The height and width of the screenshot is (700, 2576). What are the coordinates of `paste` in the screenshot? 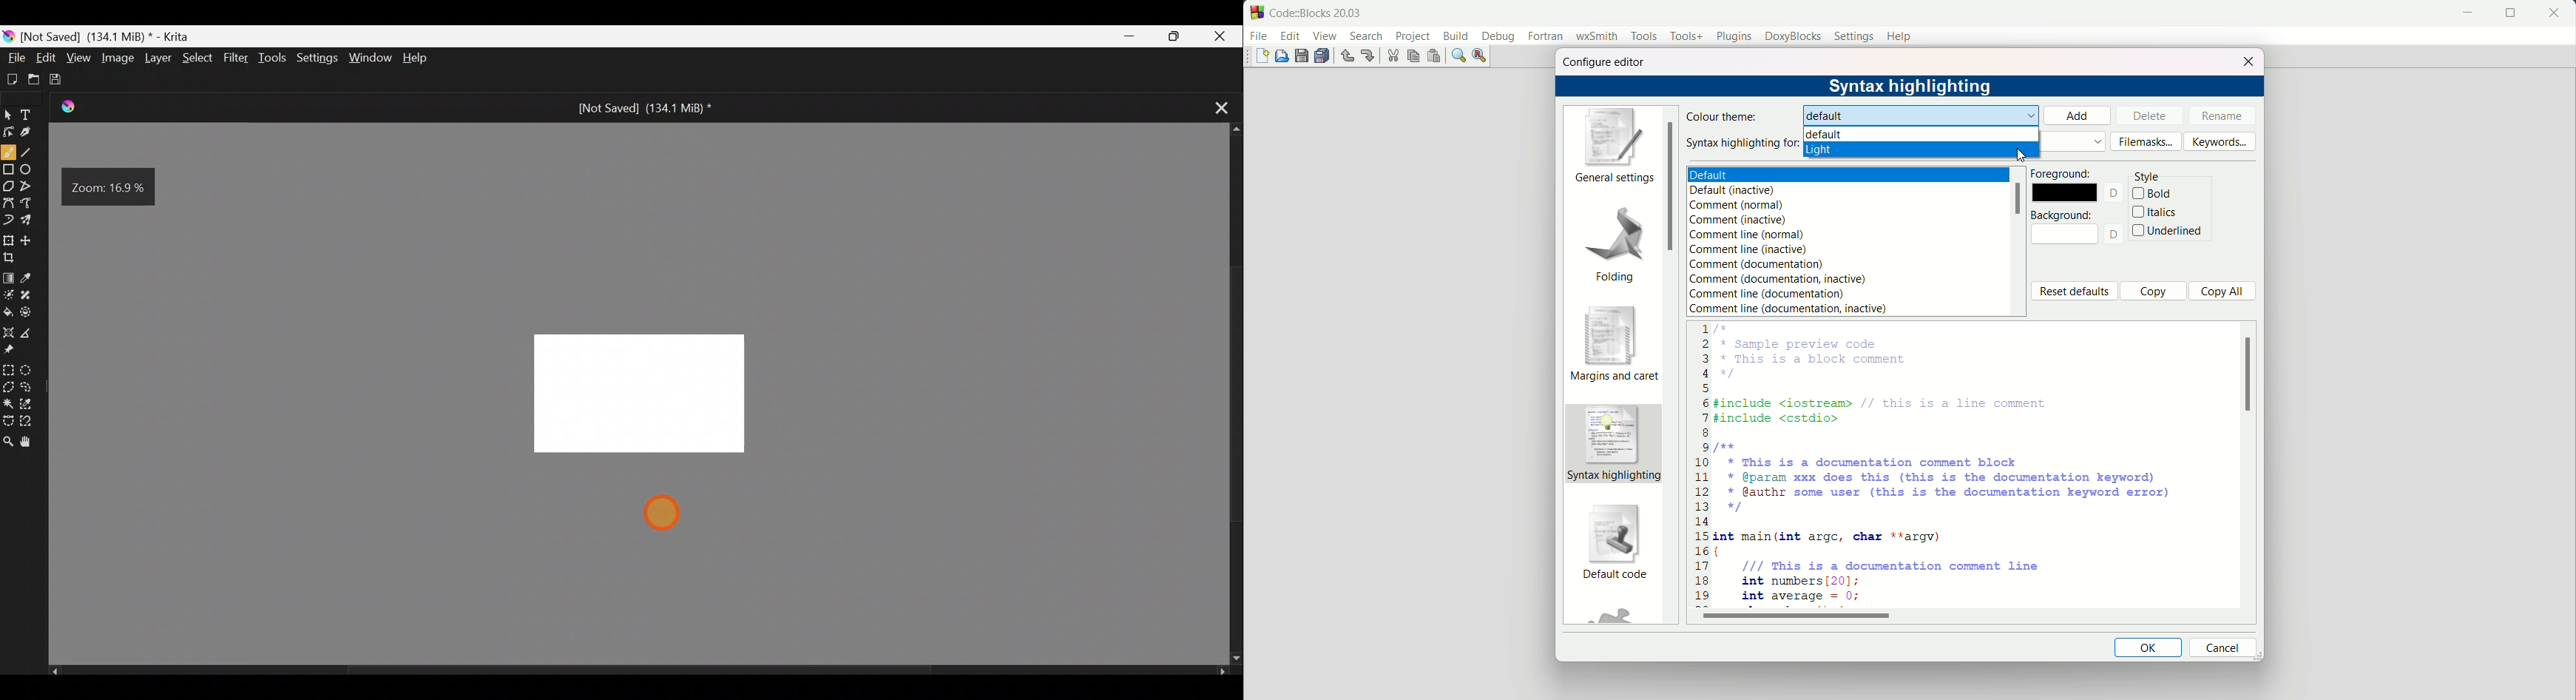 It's located at (1433, 56).